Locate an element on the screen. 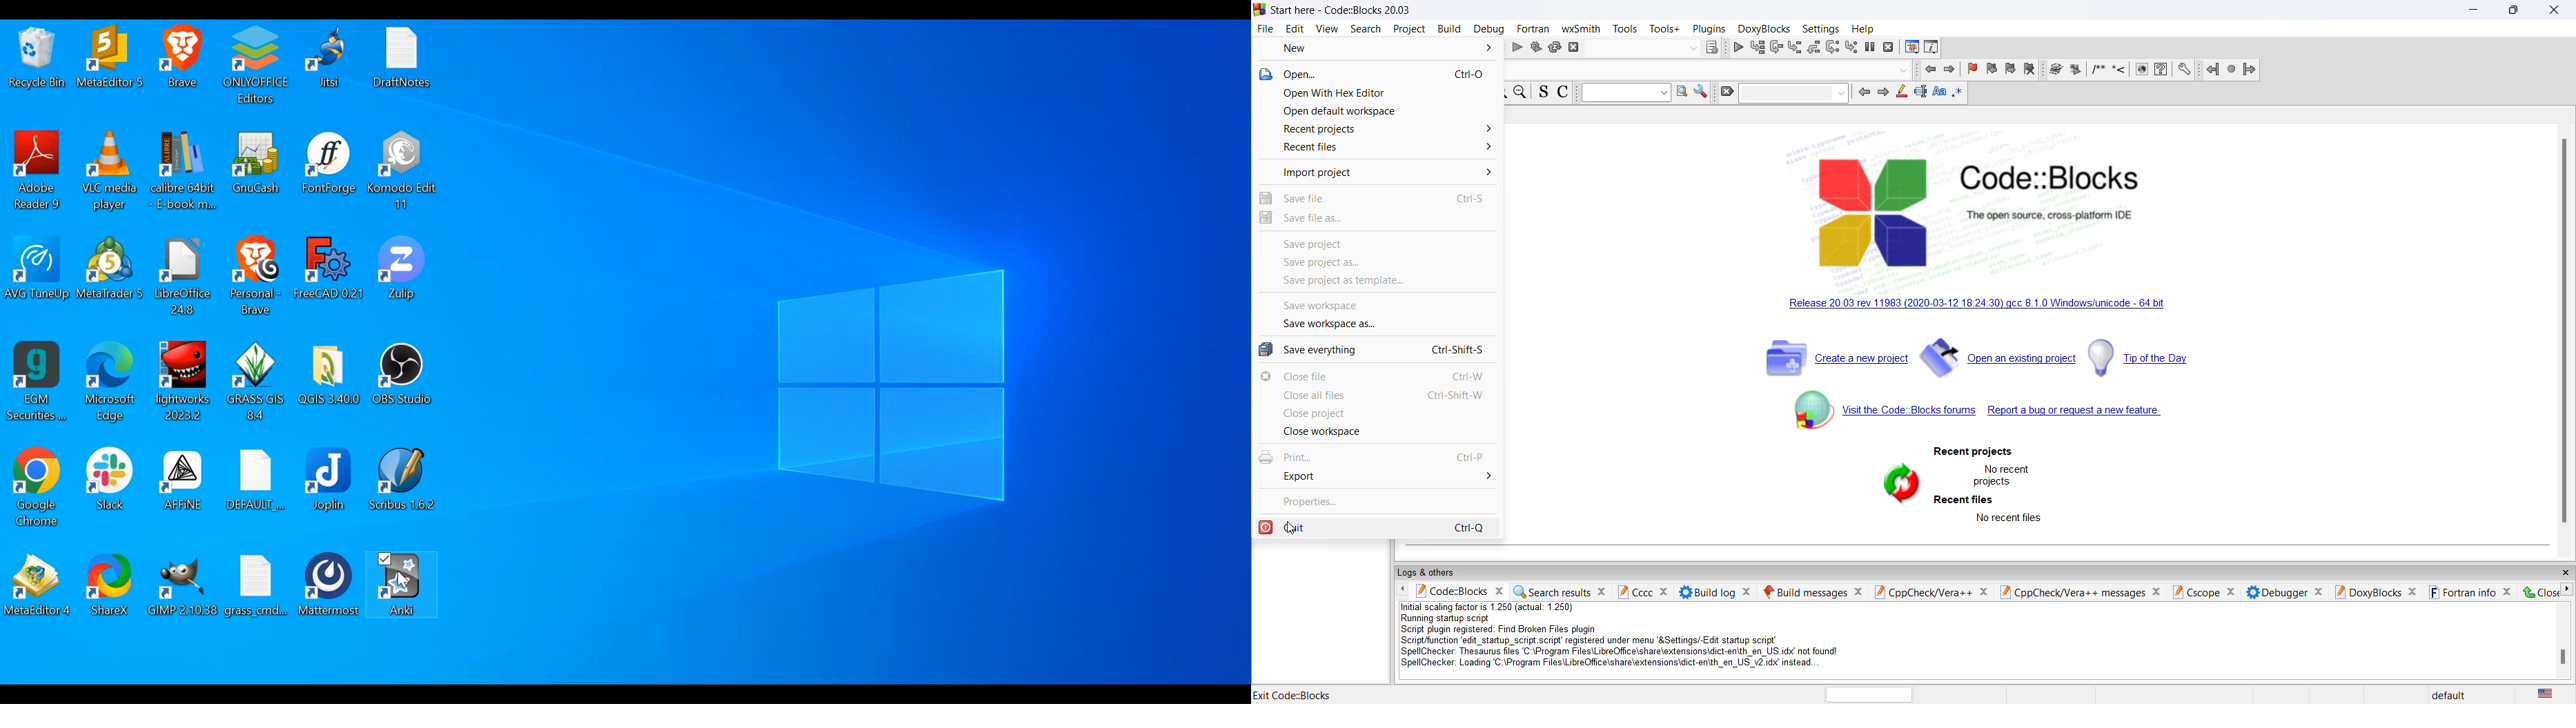  close file is located at coordinates (1376, 378).